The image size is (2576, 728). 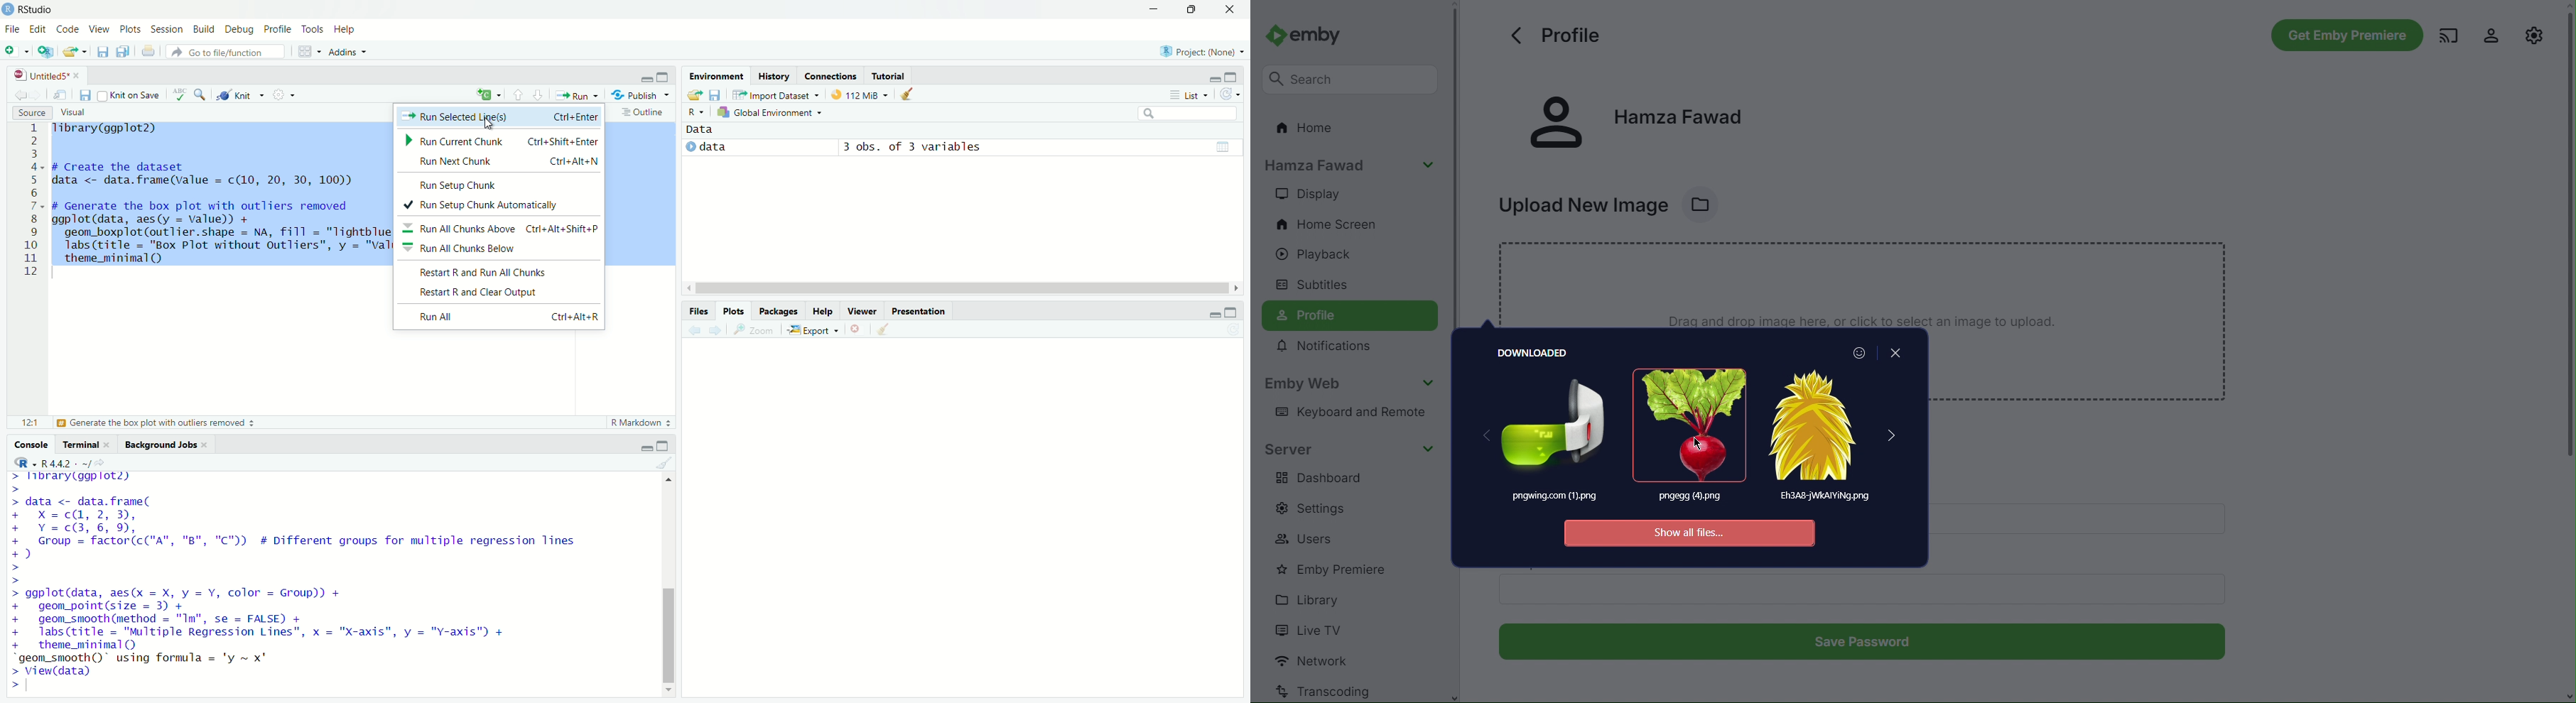 What do you see at coordinates (15, 53) in the screenshot?
I see `add` at bounding box center [15, 53].